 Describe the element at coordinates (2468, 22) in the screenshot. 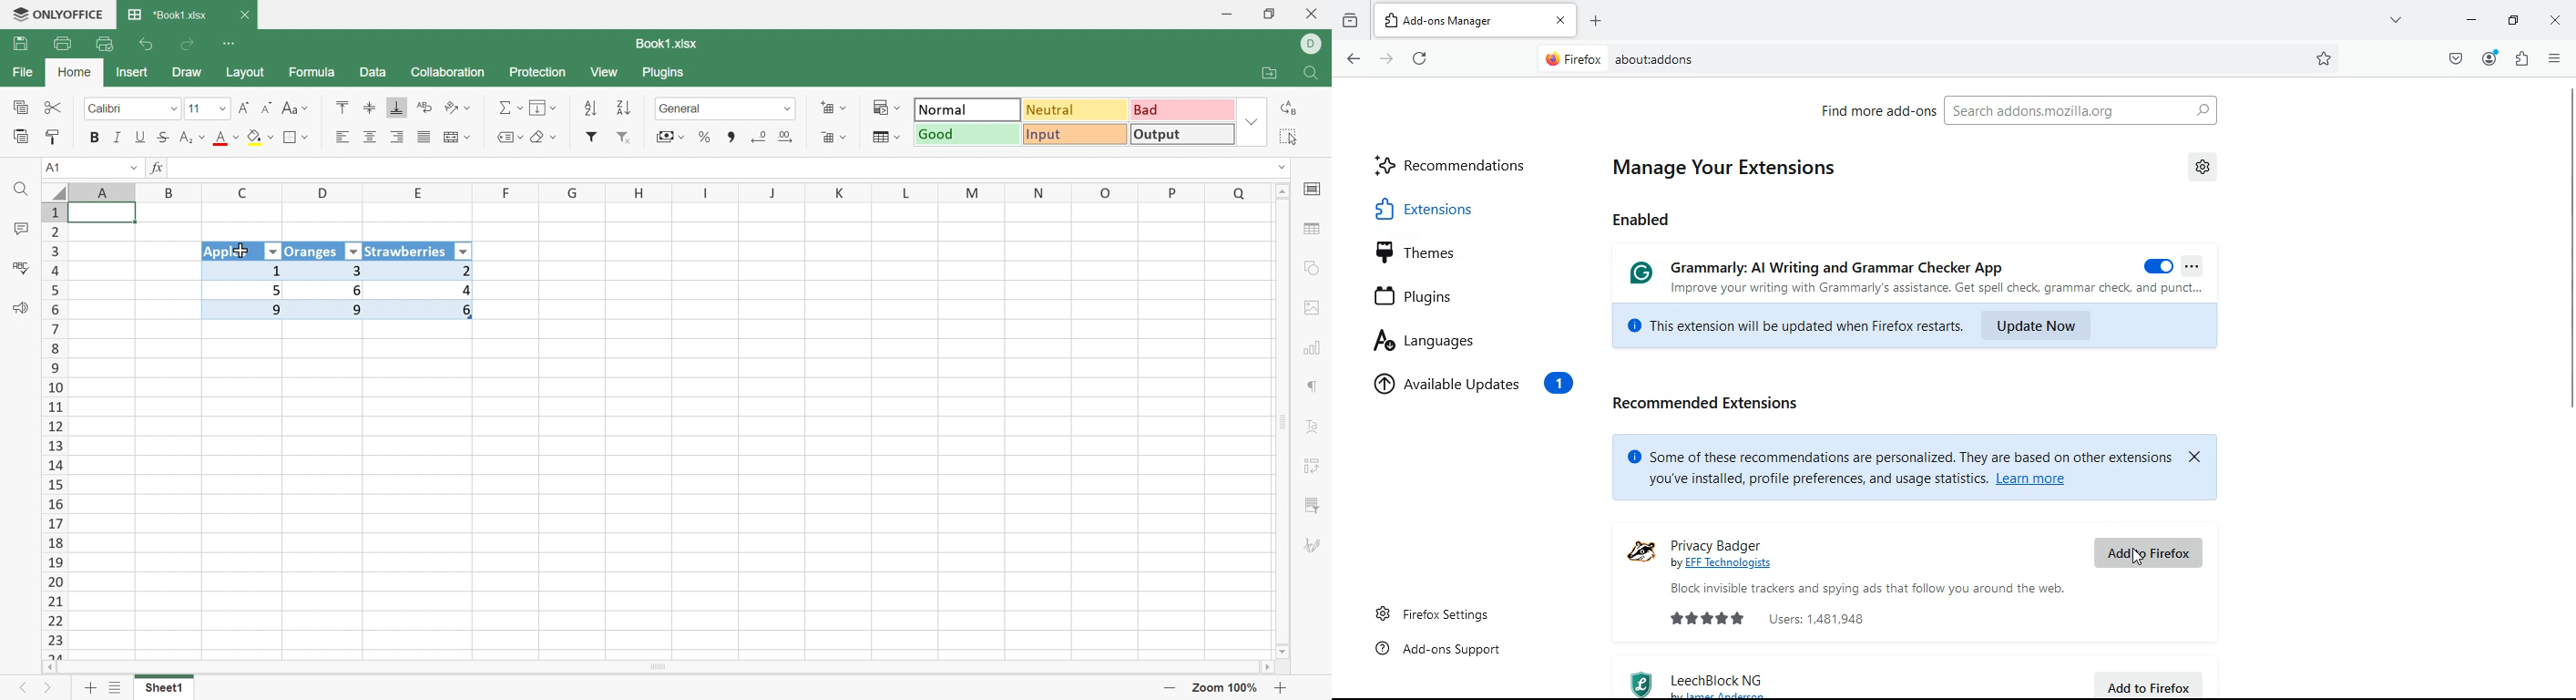

I see `minimize` at that location.